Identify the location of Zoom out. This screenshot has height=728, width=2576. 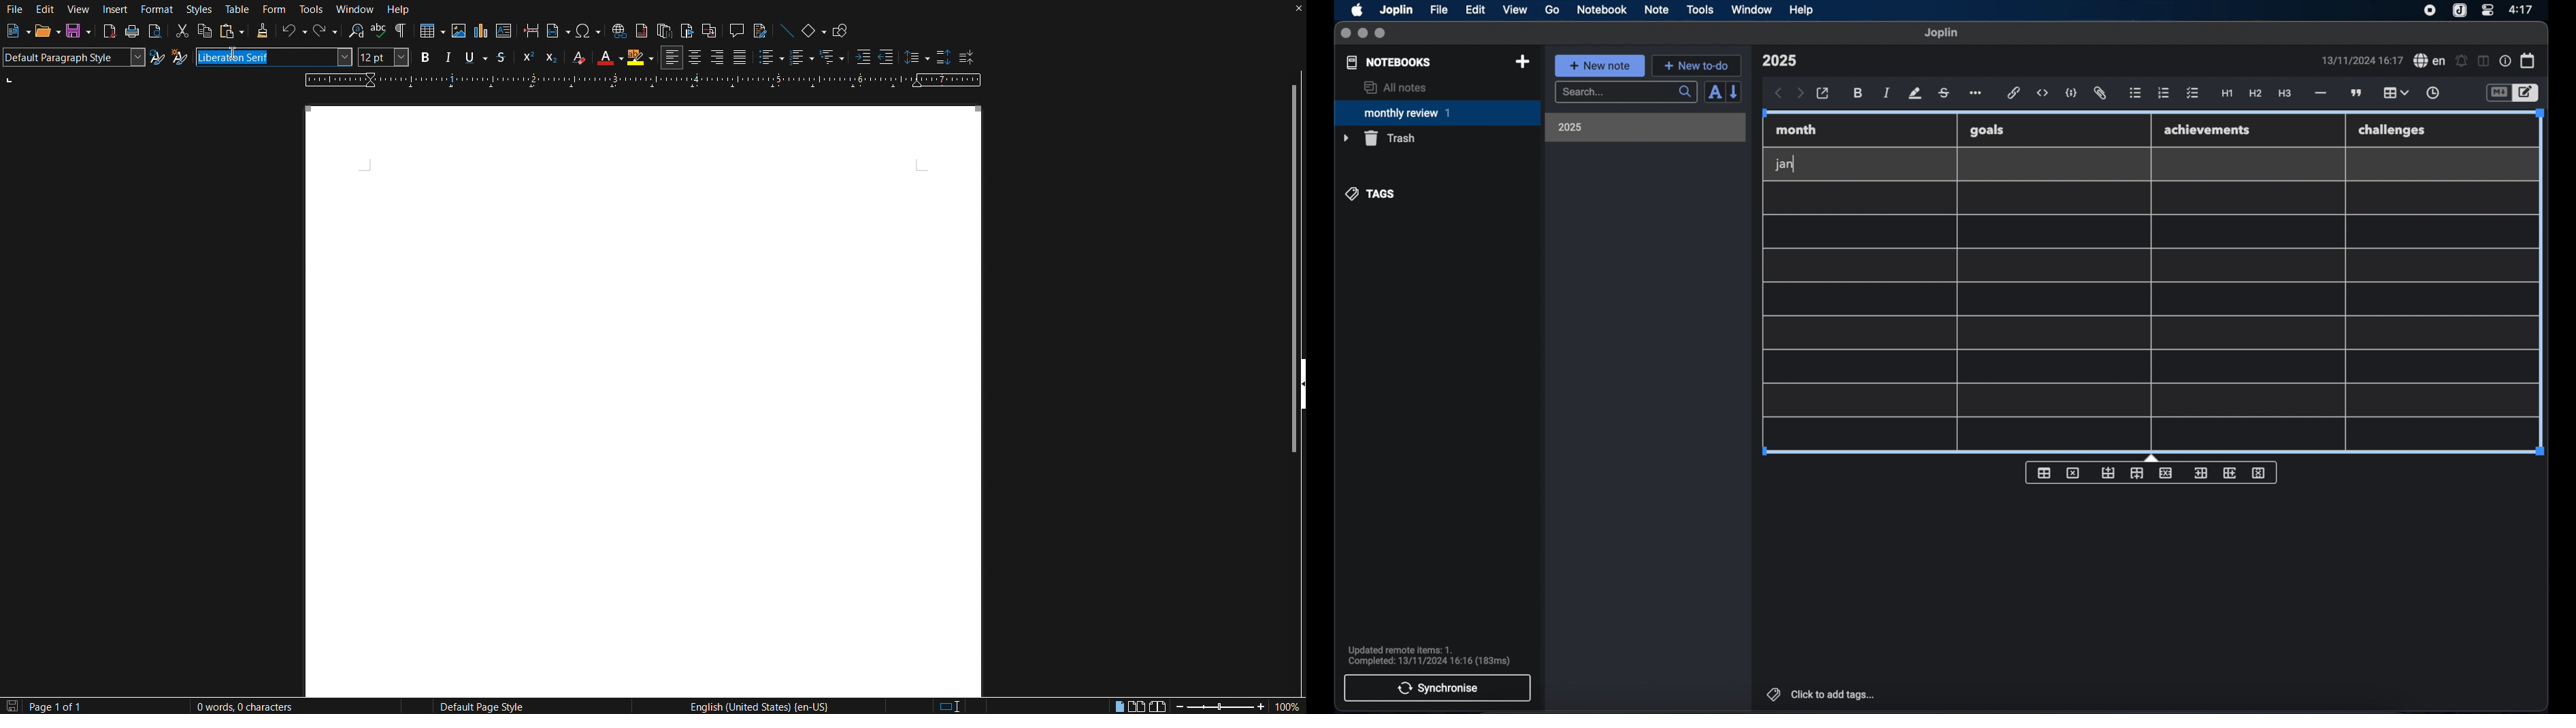
(1180, 706).